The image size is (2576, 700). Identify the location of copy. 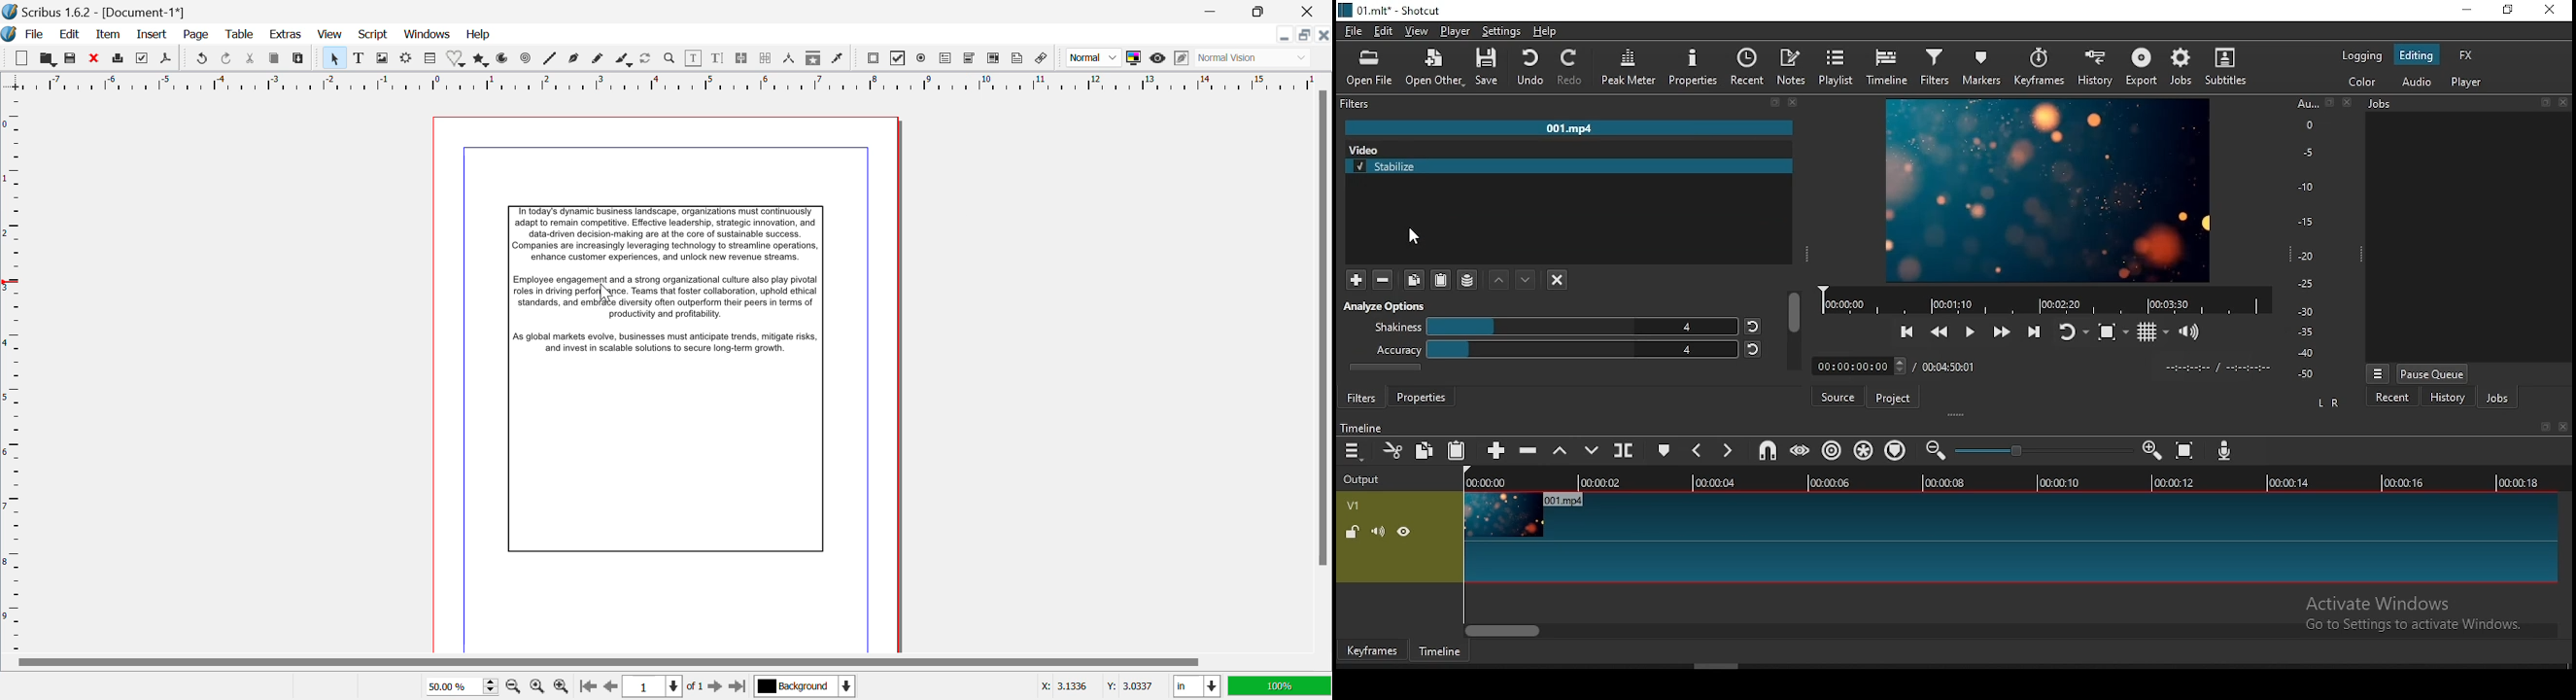
(1428, 449).